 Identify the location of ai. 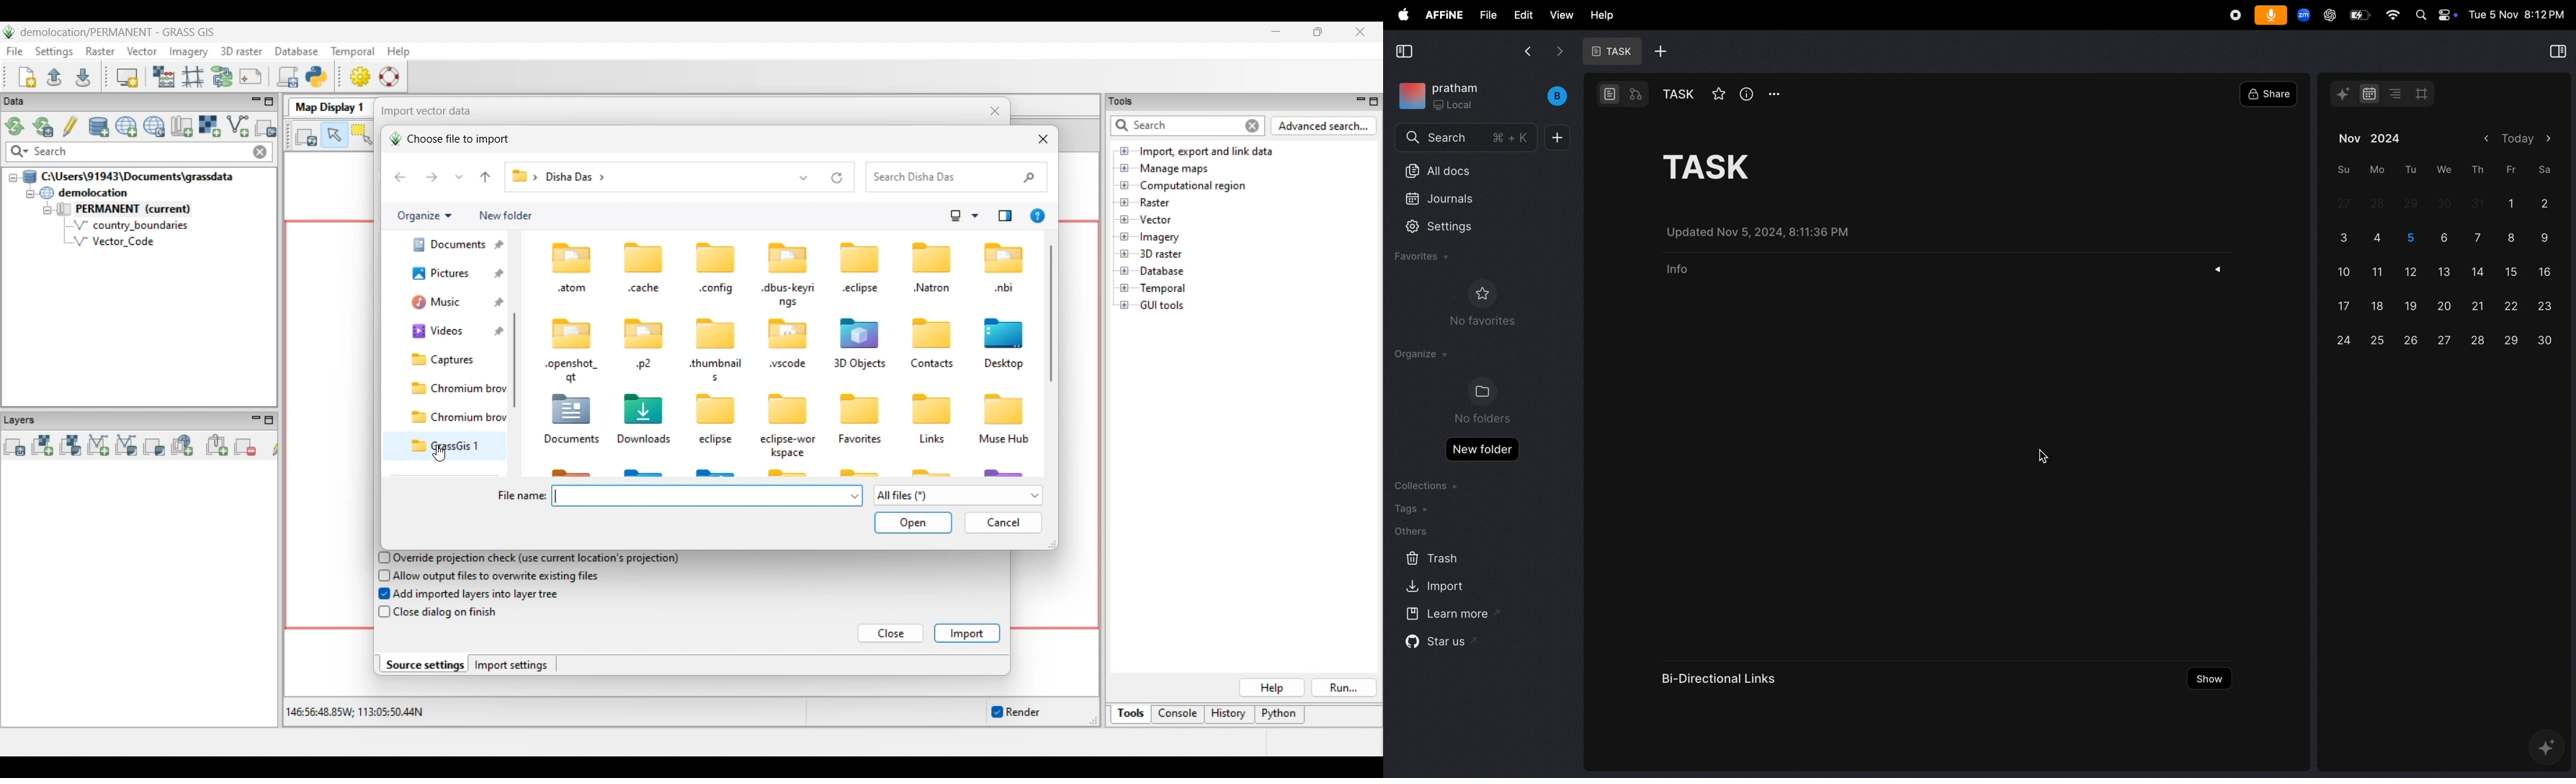
(2546, 750).